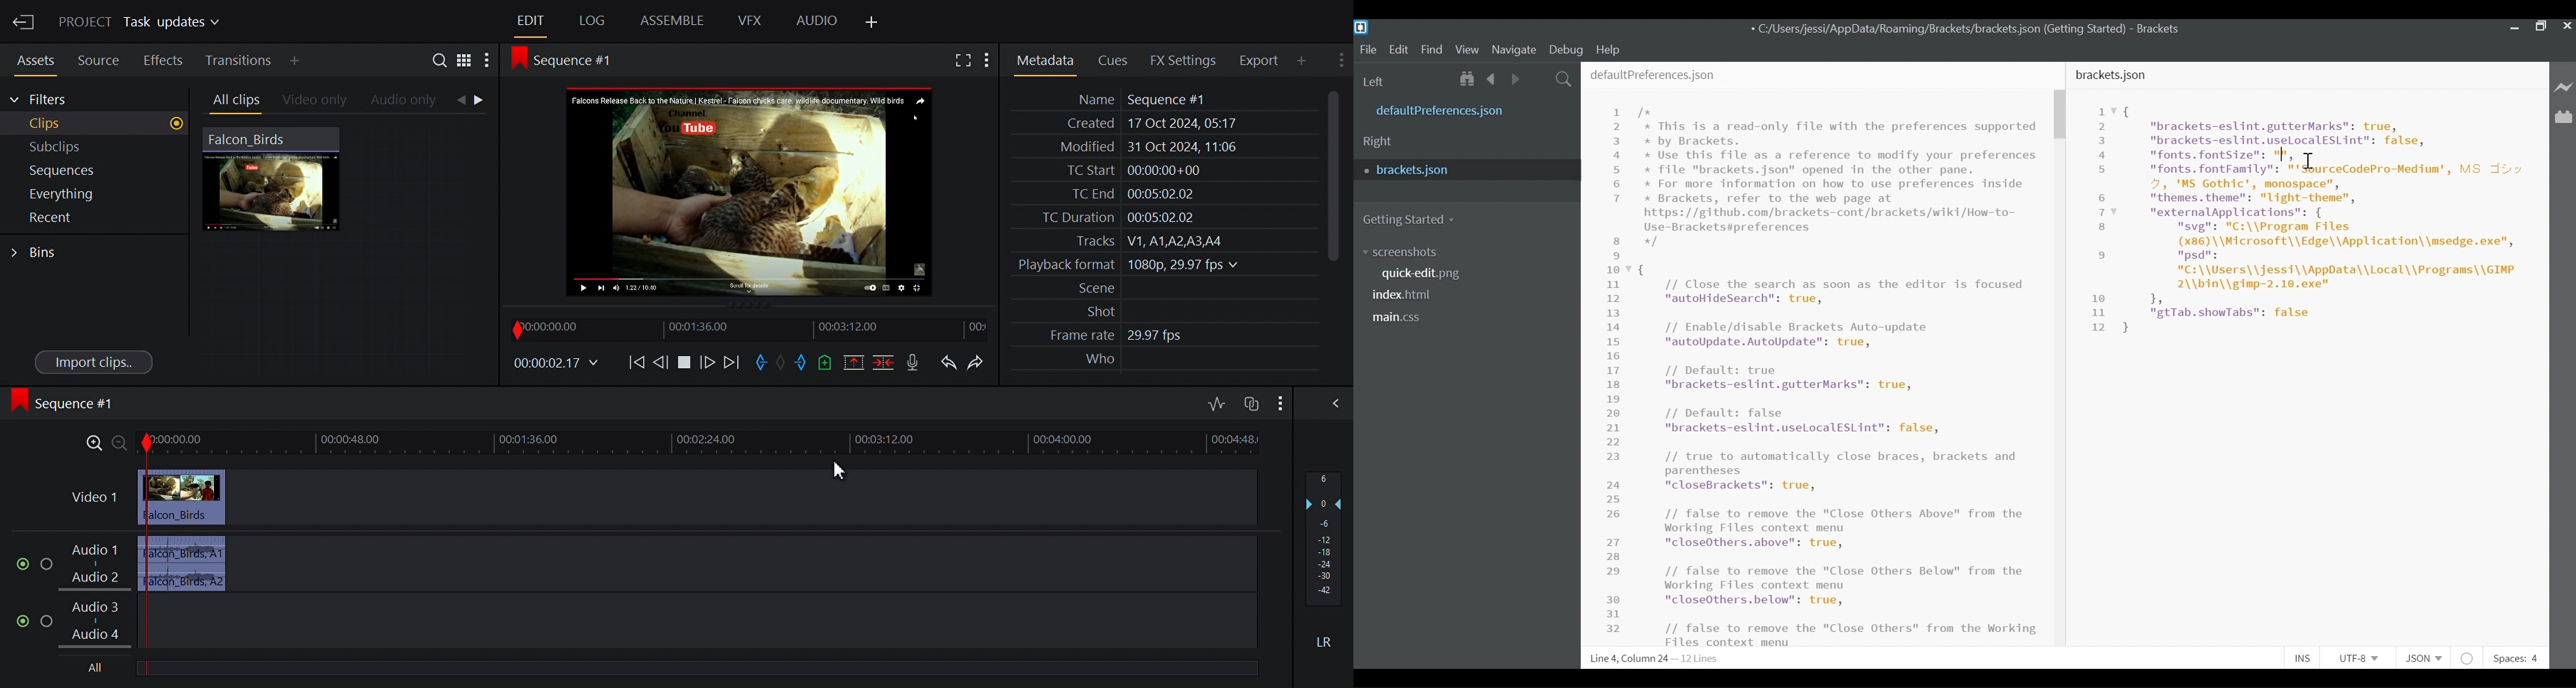  I want to click on defaultPreferences.json, so click(1654, 75).